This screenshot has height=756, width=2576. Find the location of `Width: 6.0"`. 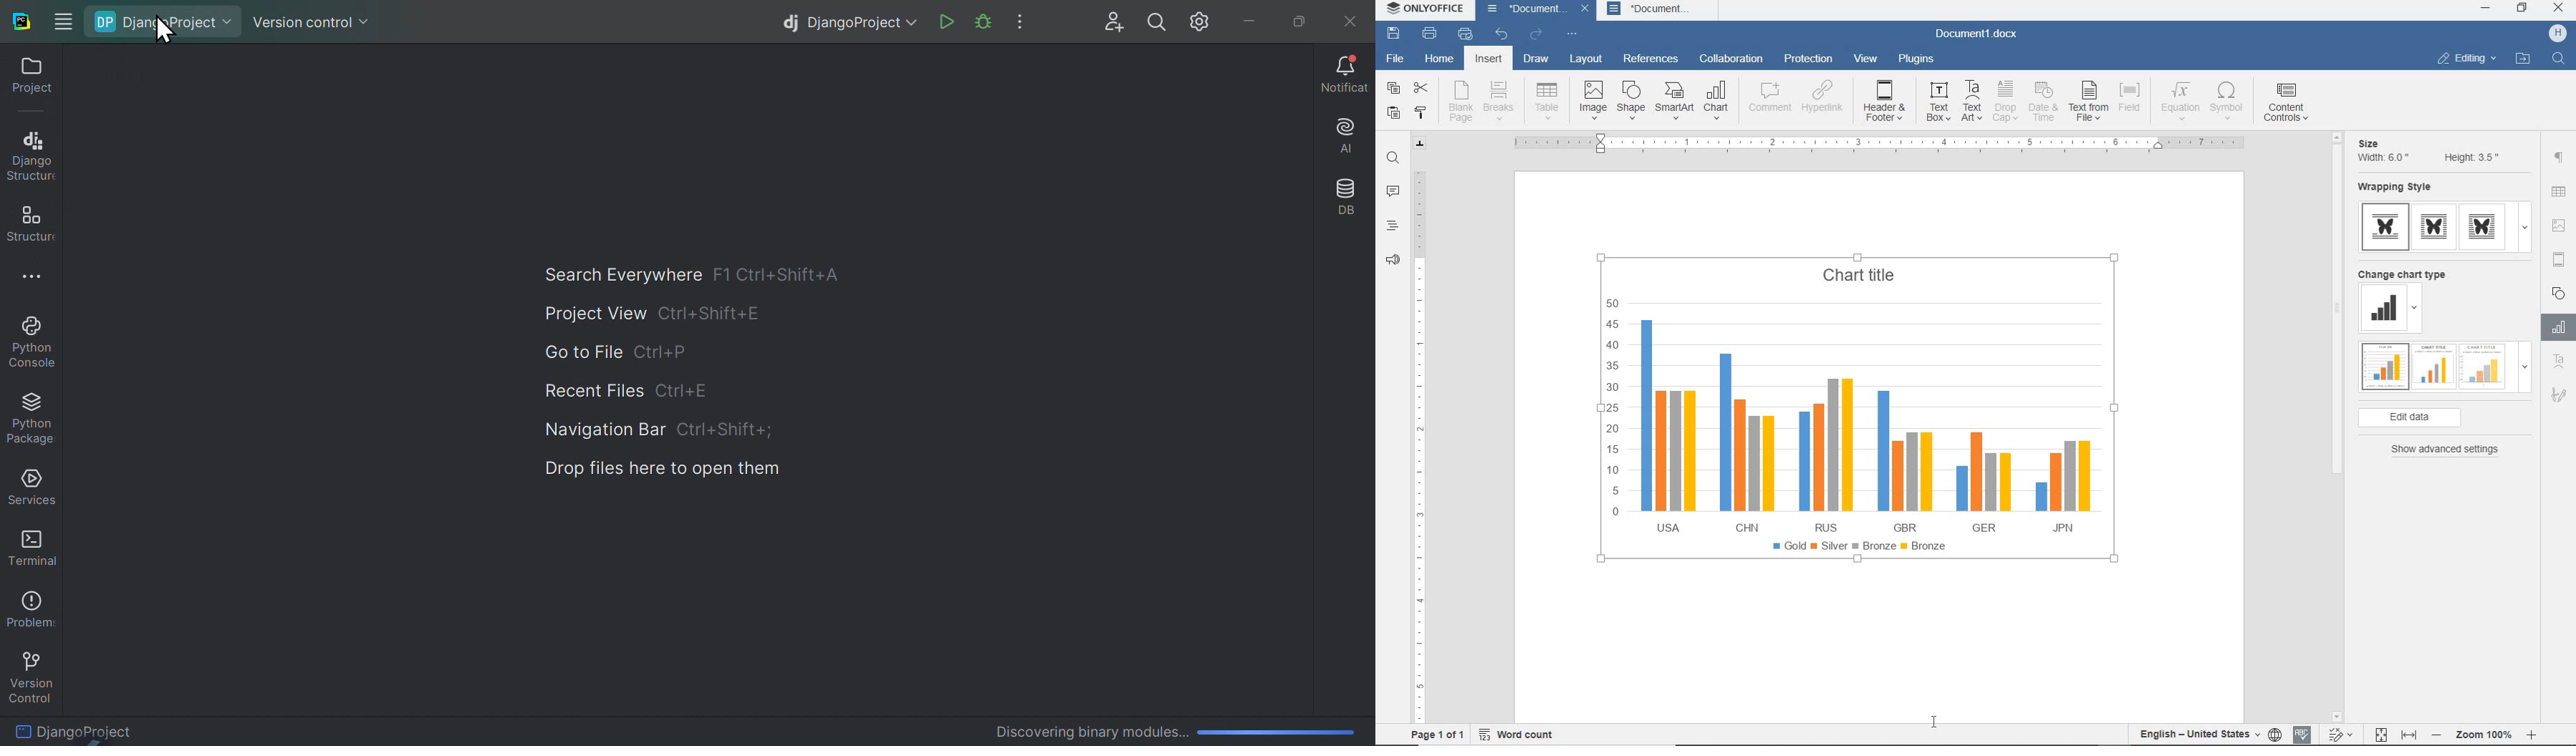

Width: 6.0" is located at coordinates (2384, 157).